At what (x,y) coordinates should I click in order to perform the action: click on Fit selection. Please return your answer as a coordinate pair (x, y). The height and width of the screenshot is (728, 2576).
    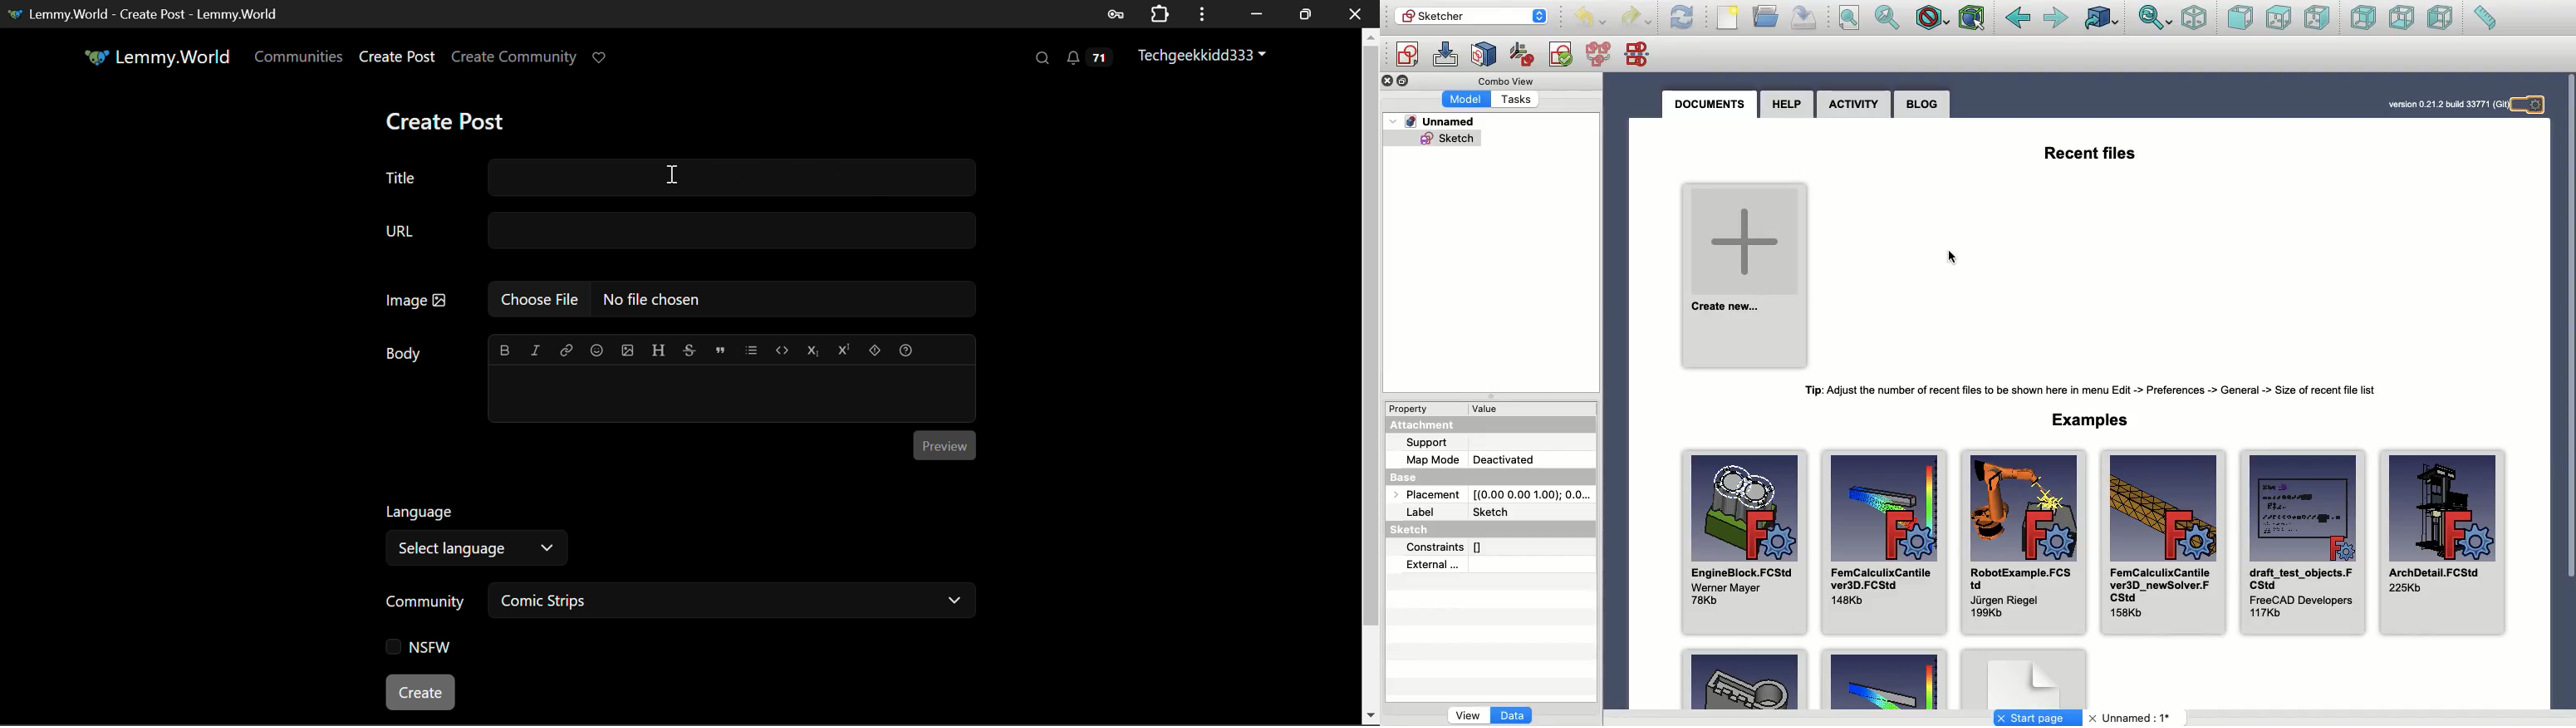
    Looking at the image, I should click on (1887, 17).